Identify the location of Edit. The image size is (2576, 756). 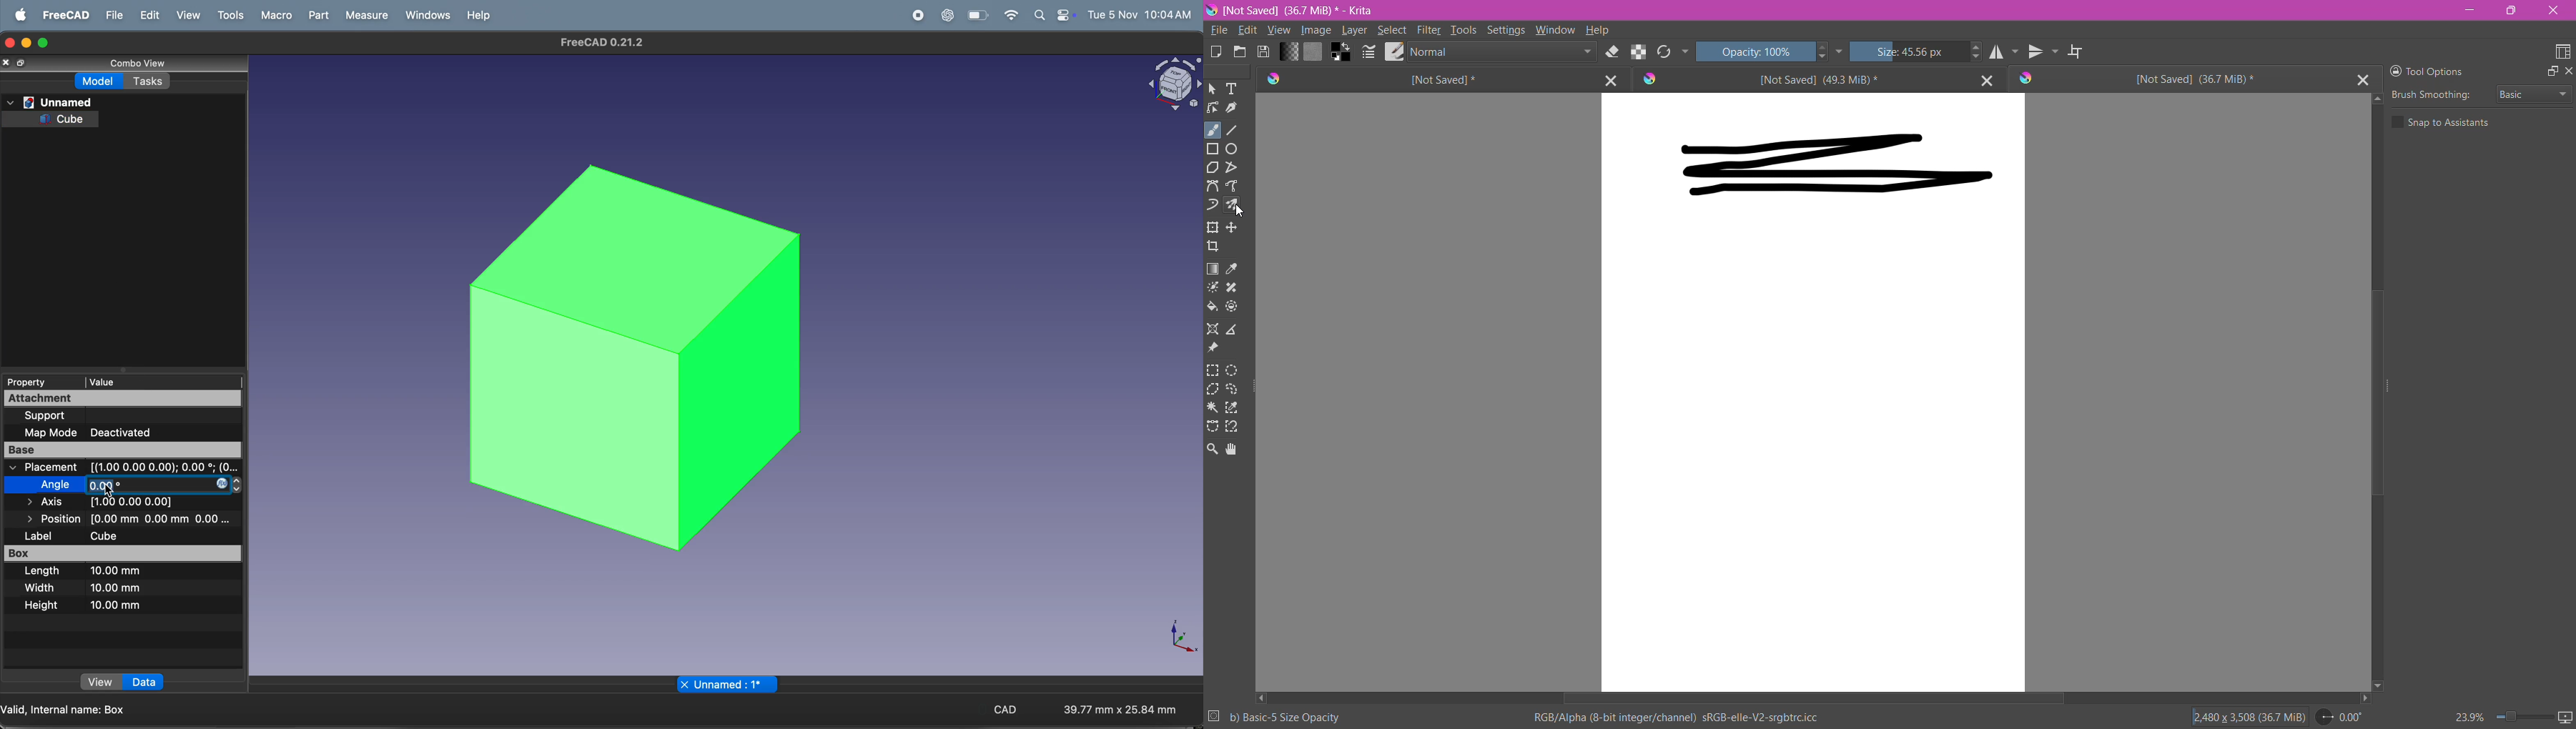
(1247, 30).